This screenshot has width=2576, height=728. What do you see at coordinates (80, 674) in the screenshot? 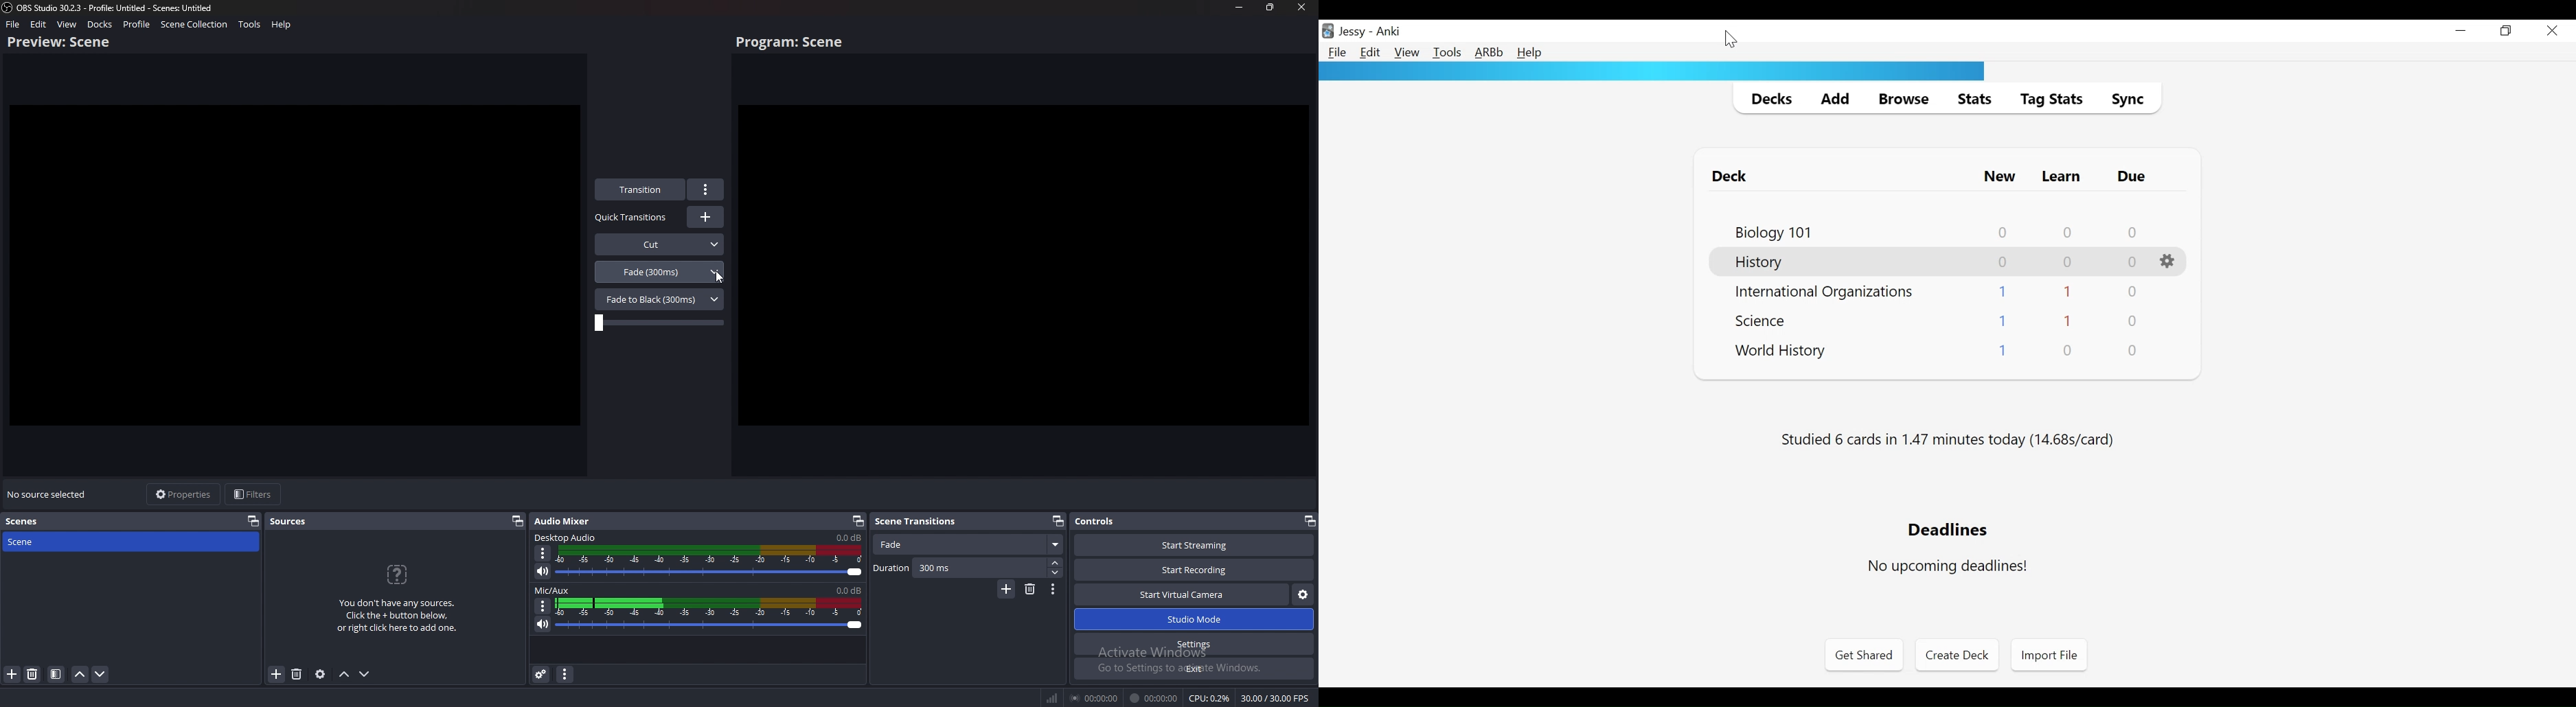
I see `move scene up` at bounding box center [80, 674].